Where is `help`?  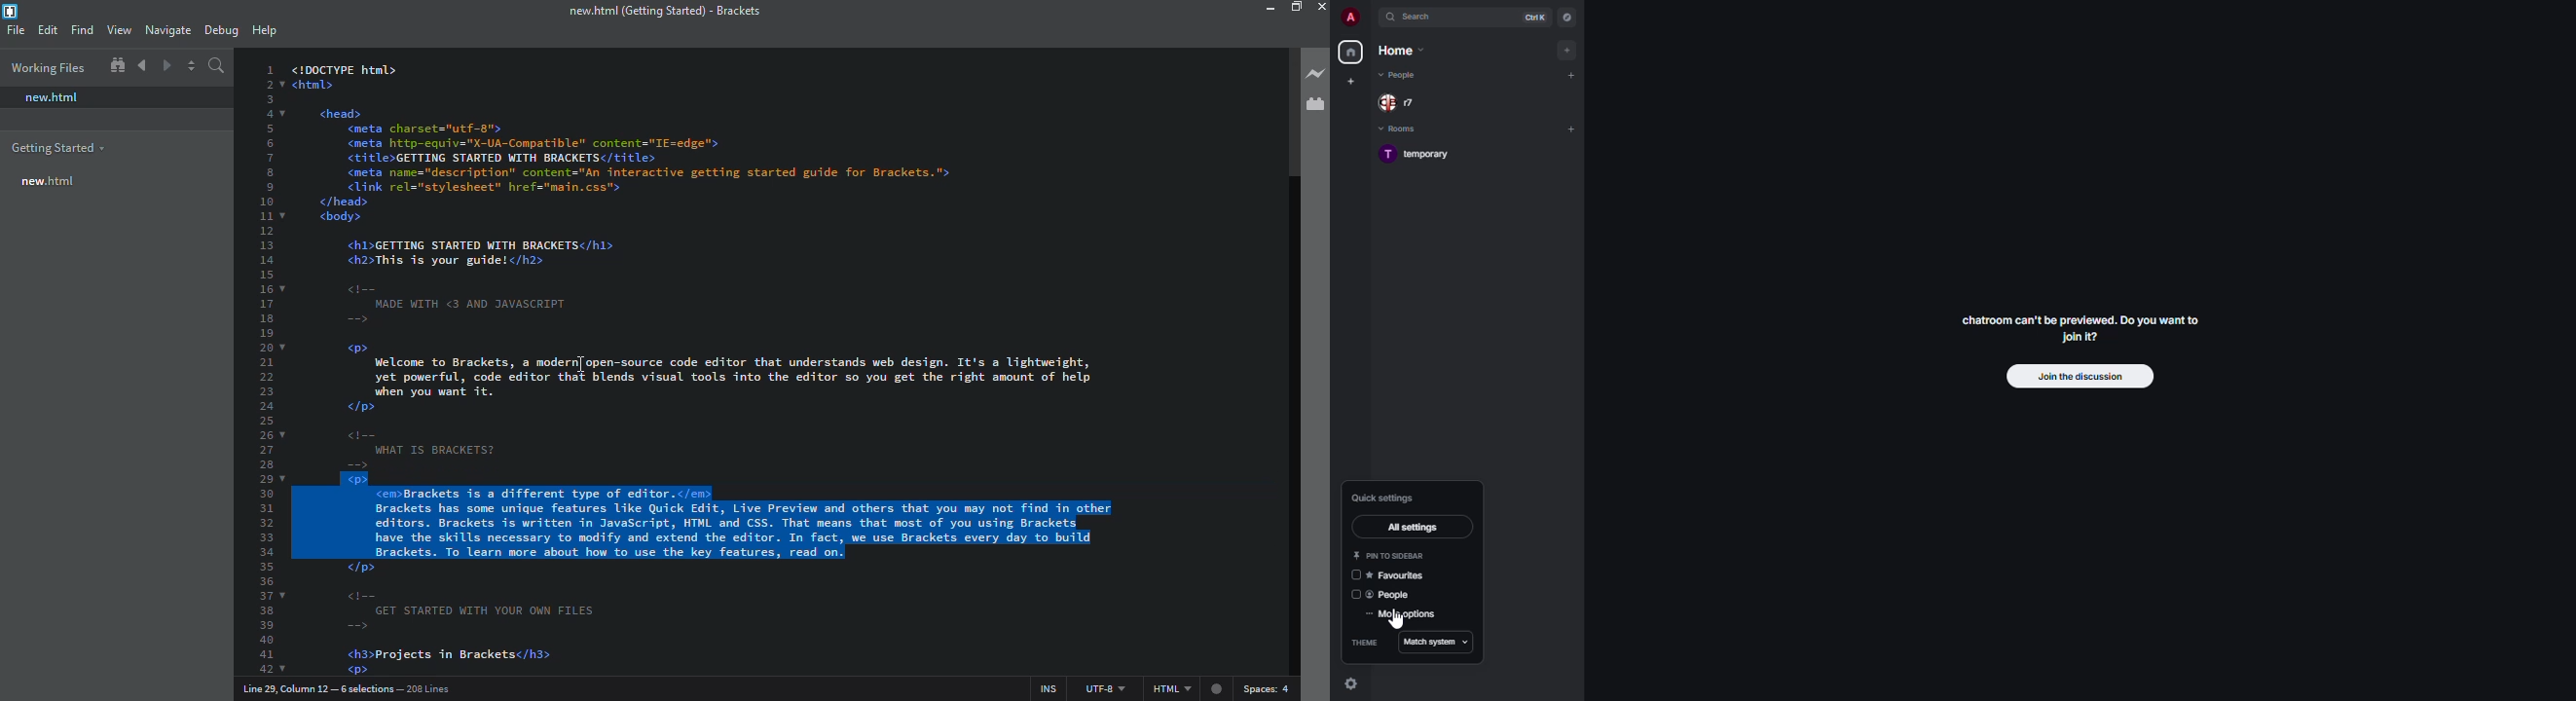
help is located at coordinates (268, 28).